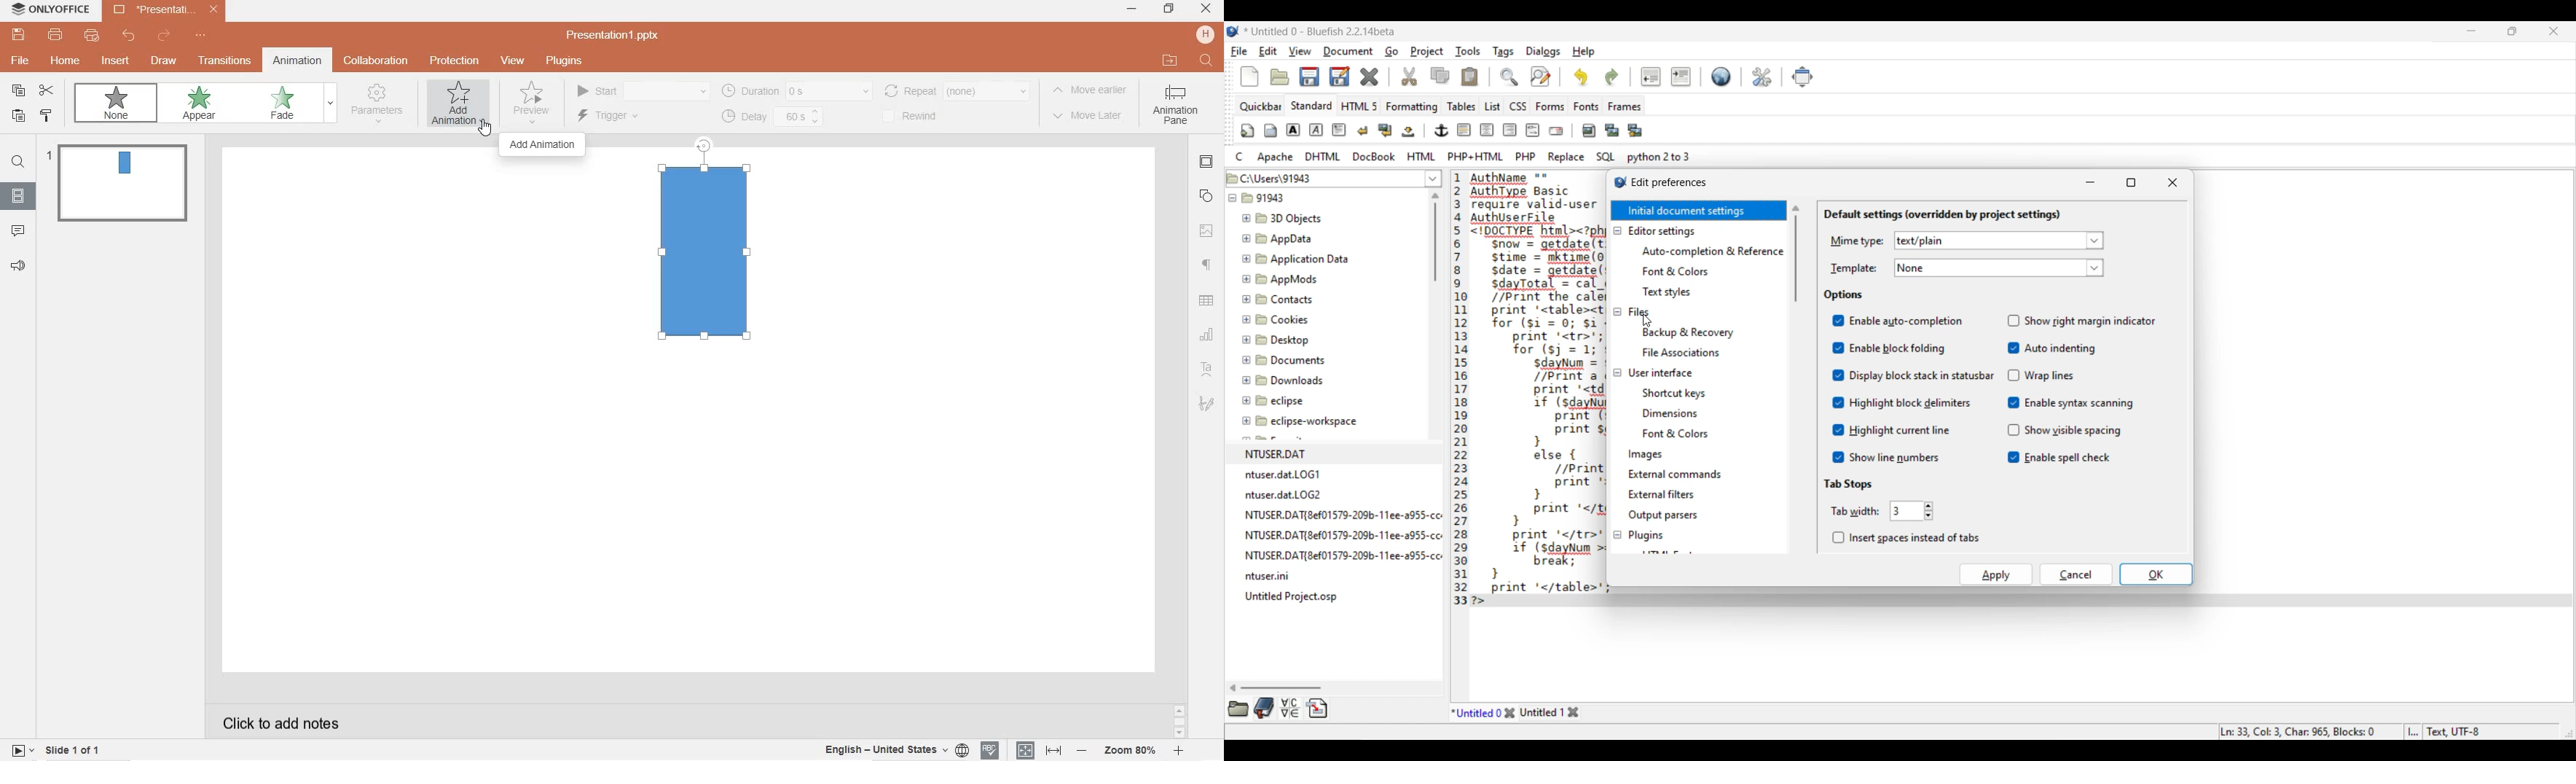 The width and height of the screenshot is (2576, 784). What do you see at coordinates (121, 182) in the screenshot?
I see `slide 1` at bounding box center [121, 182].